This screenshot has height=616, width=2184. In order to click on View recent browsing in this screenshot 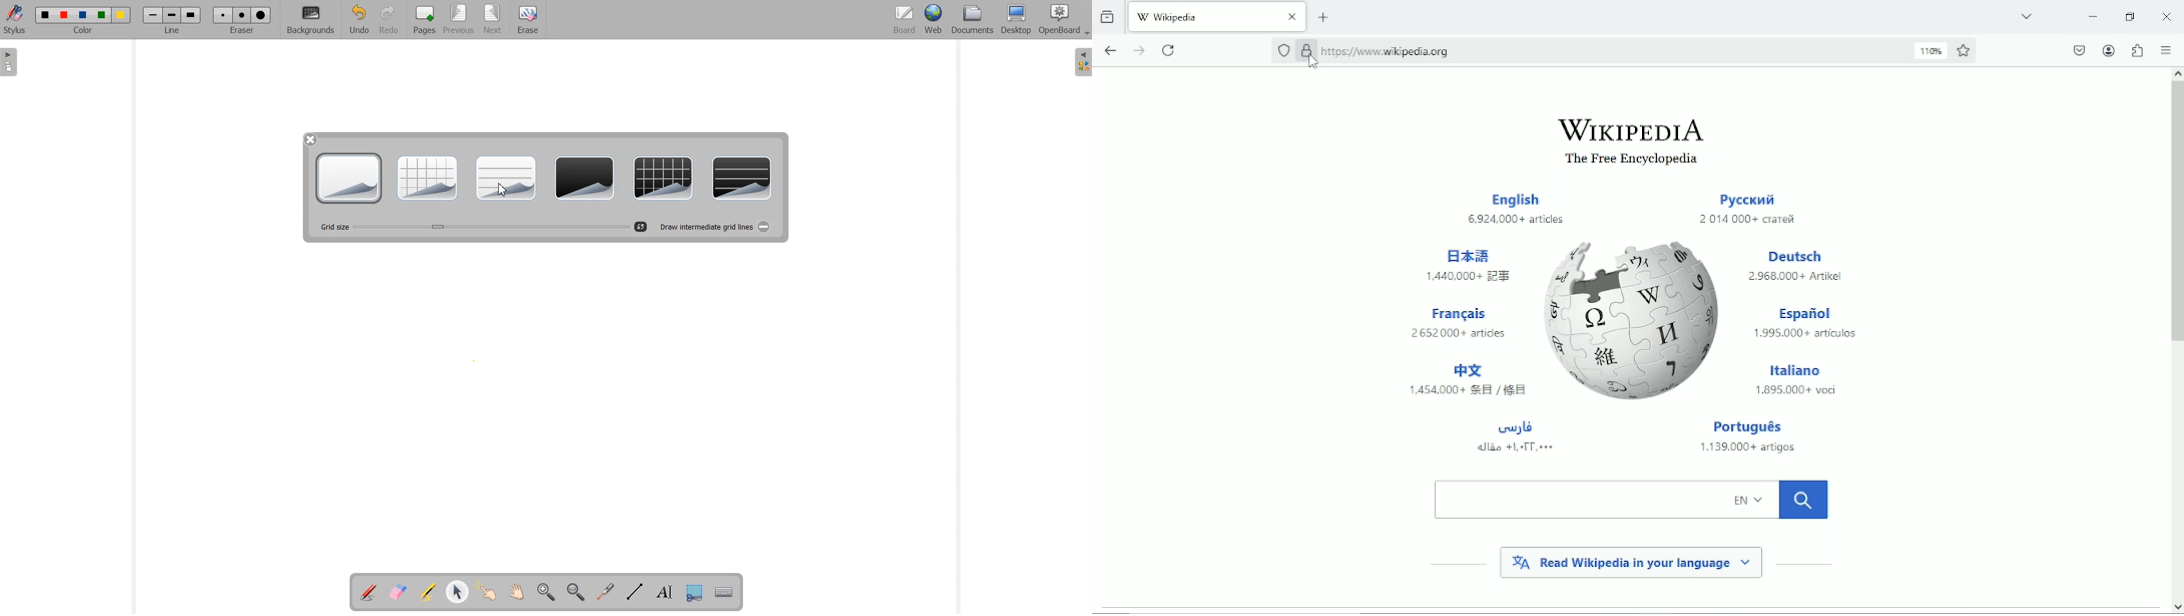, I will do `click(1109, 15)`.